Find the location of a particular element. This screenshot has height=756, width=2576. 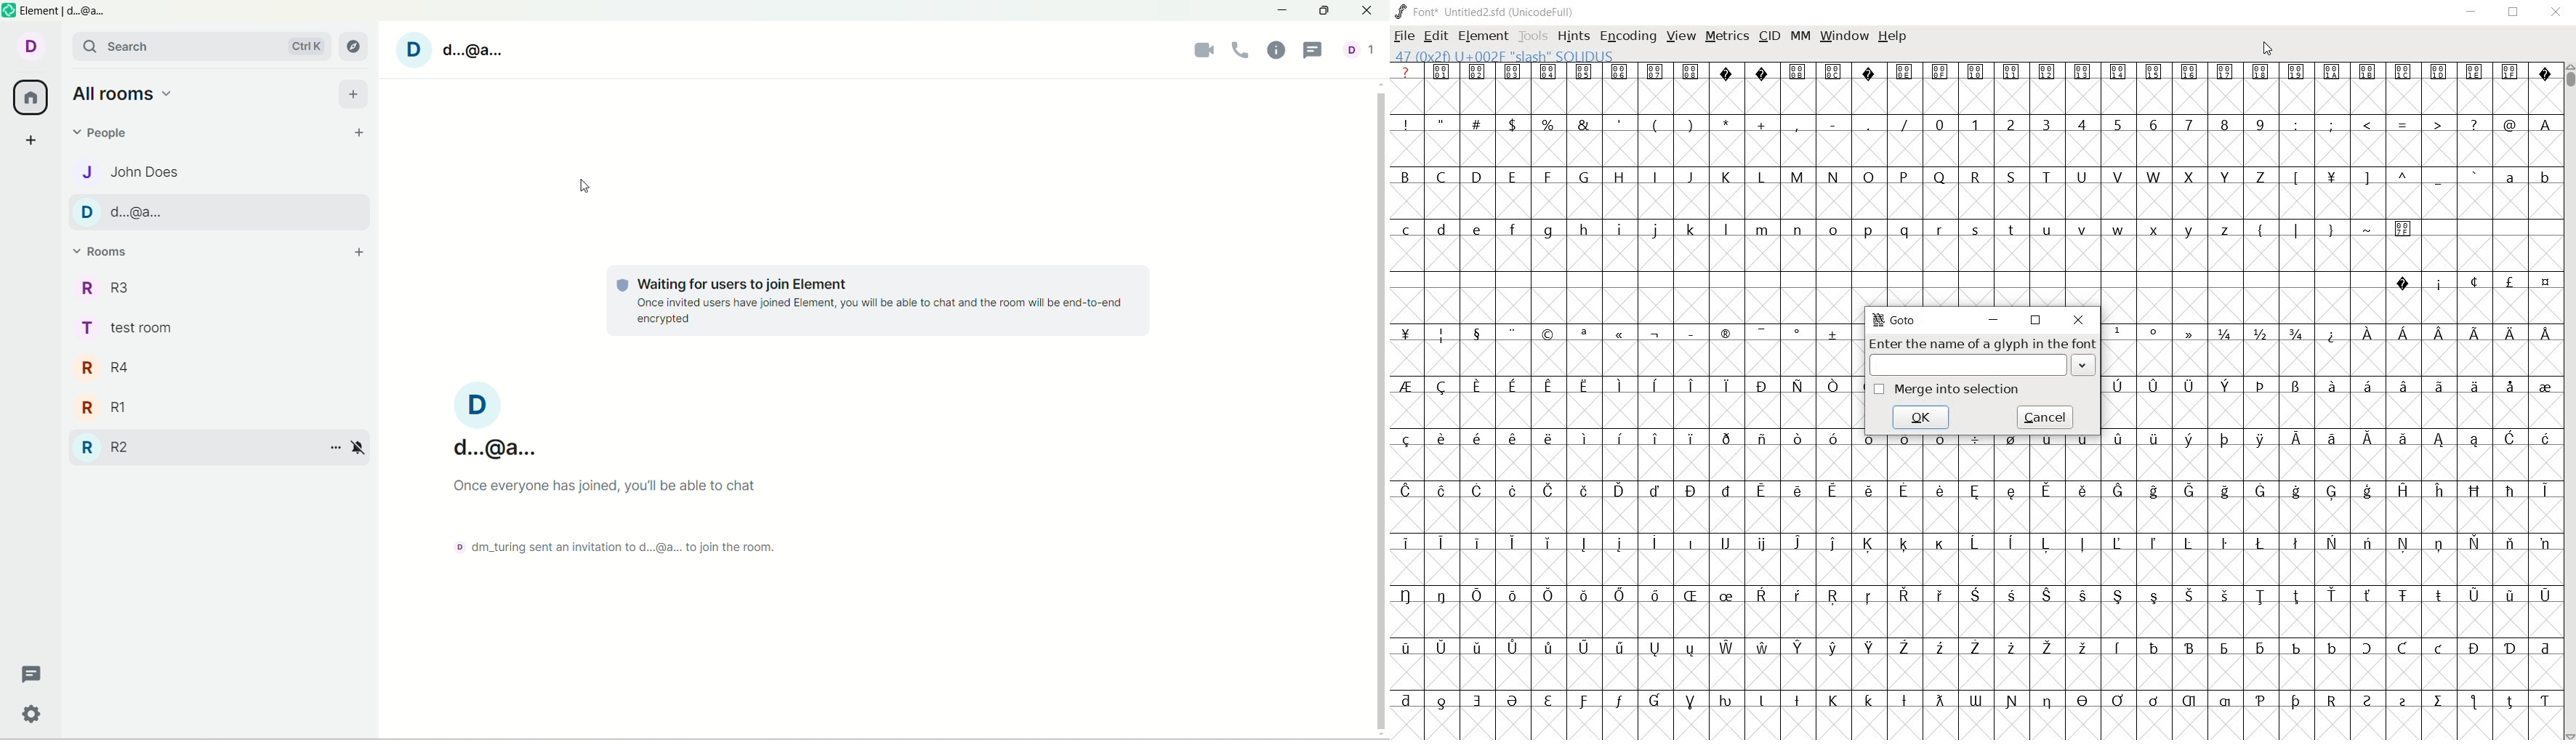

symbols is located at coordinates (1625, 334).